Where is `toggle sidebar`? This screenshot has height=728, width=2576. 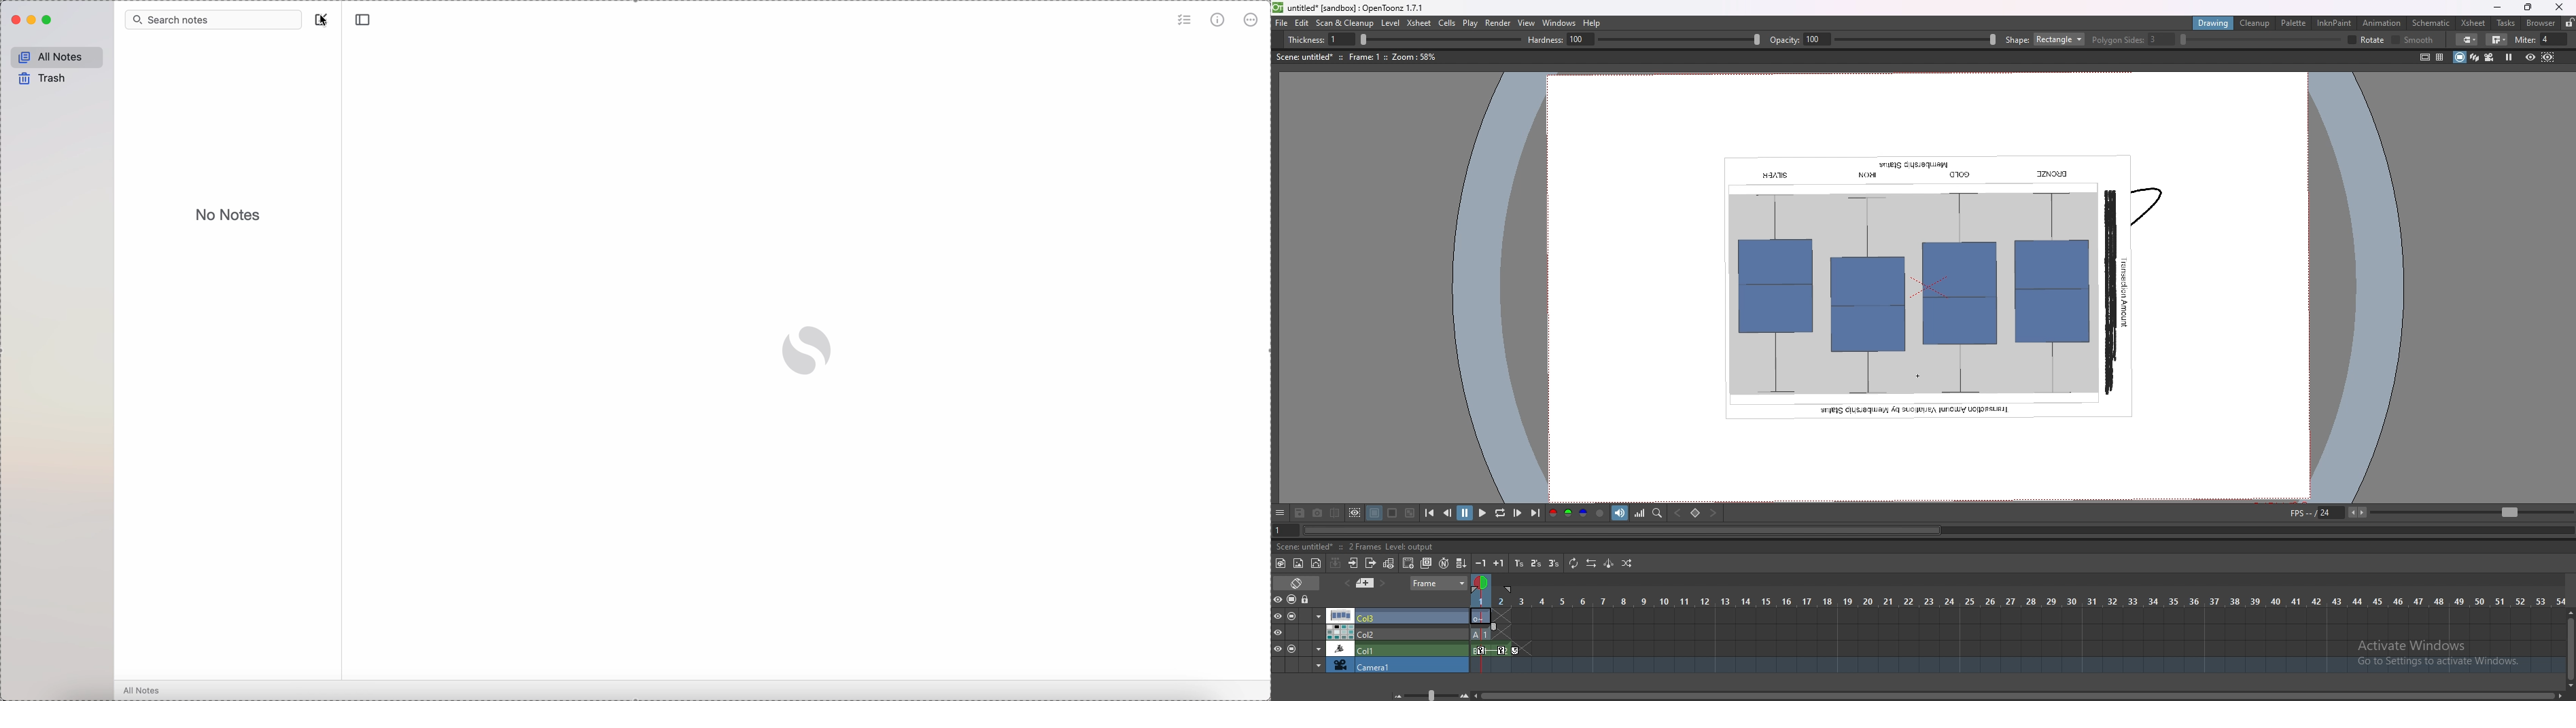
toggle sidebar is located at coordinates (364, 20).